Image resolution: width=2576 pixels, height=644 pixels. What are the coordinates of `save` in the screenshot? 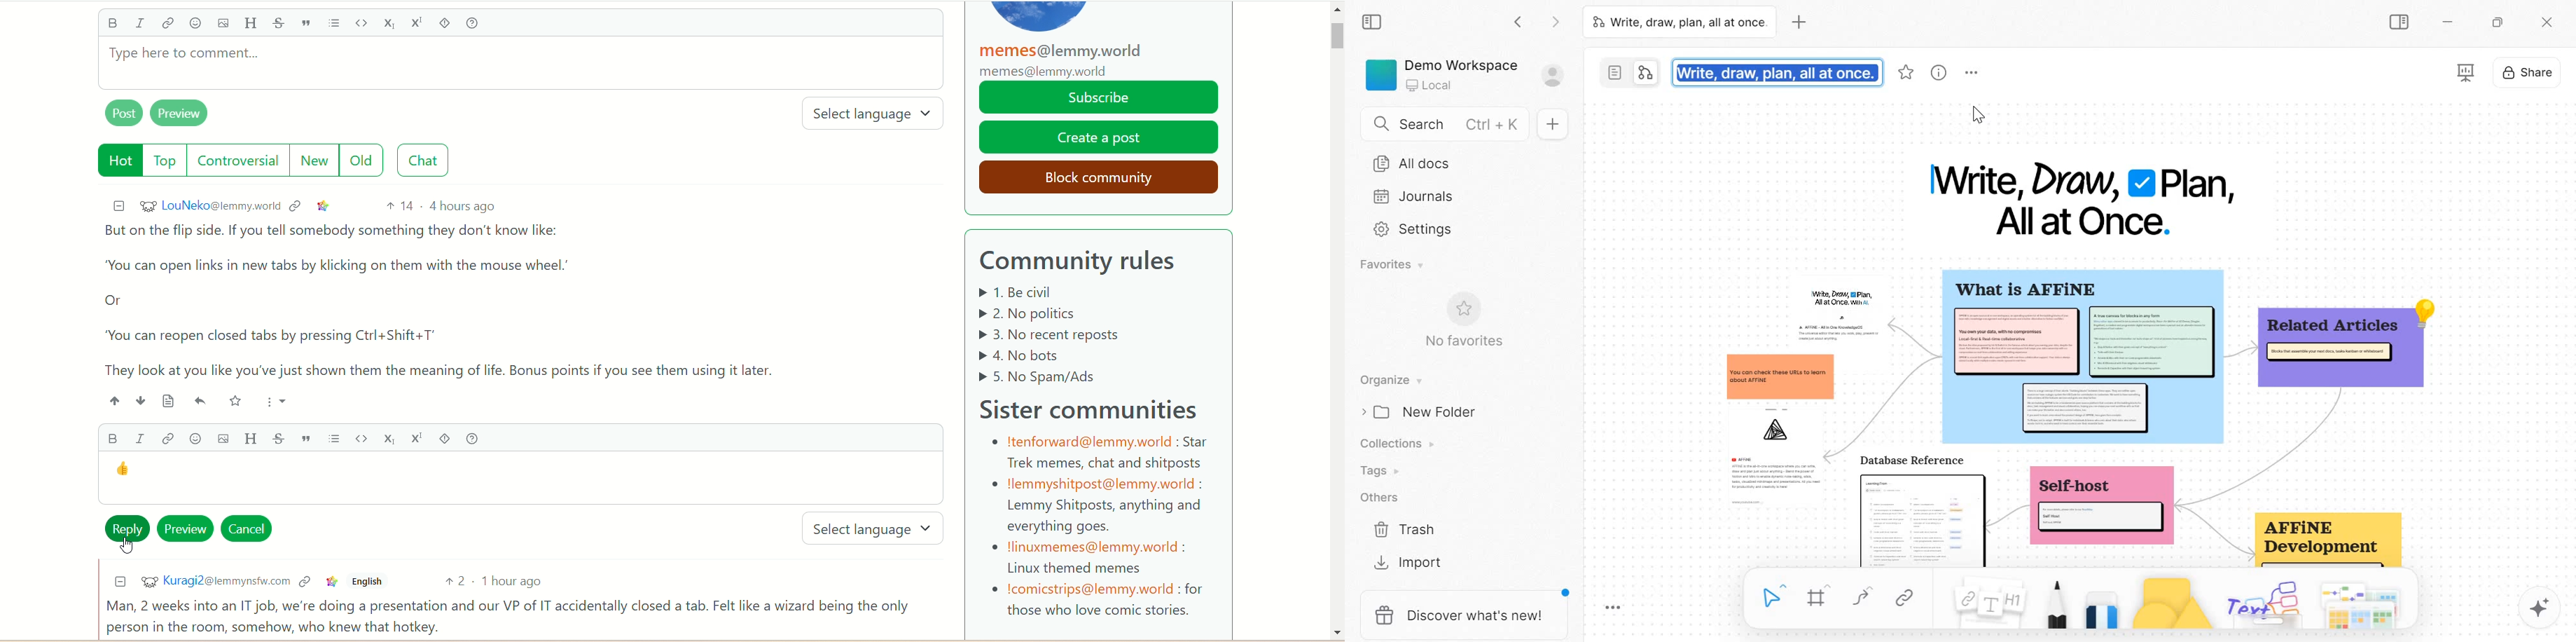 It's located at (236, 401).